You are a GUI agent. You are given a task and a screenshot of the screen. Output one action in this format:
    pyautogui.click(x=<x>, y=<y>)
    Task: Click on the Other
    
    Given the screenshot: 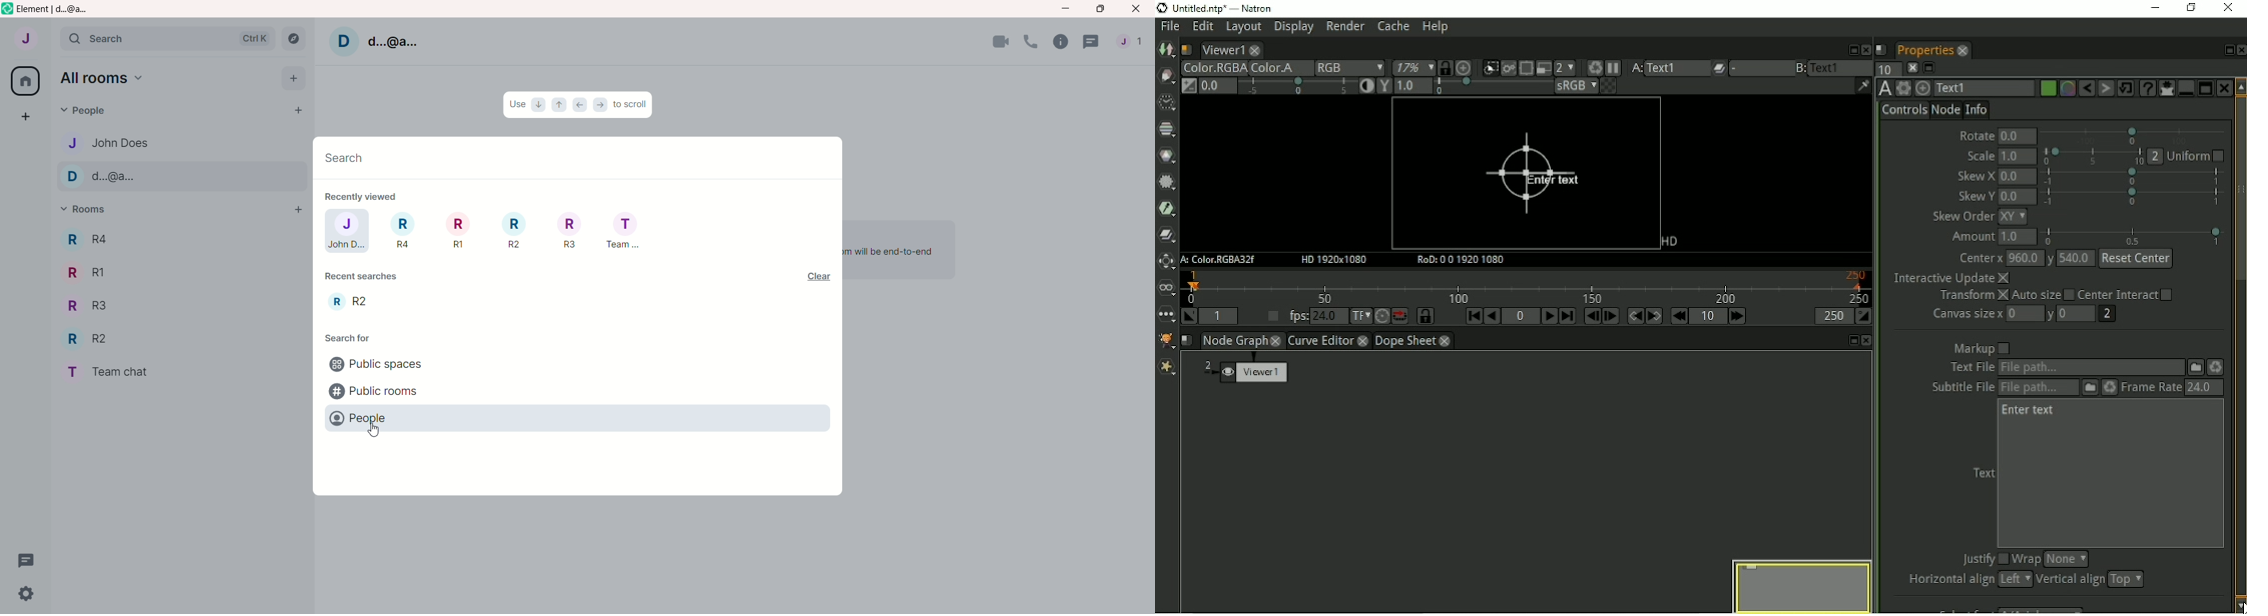 What is the action you would take?
    pyautogui.click(x=1166, y=317)
    